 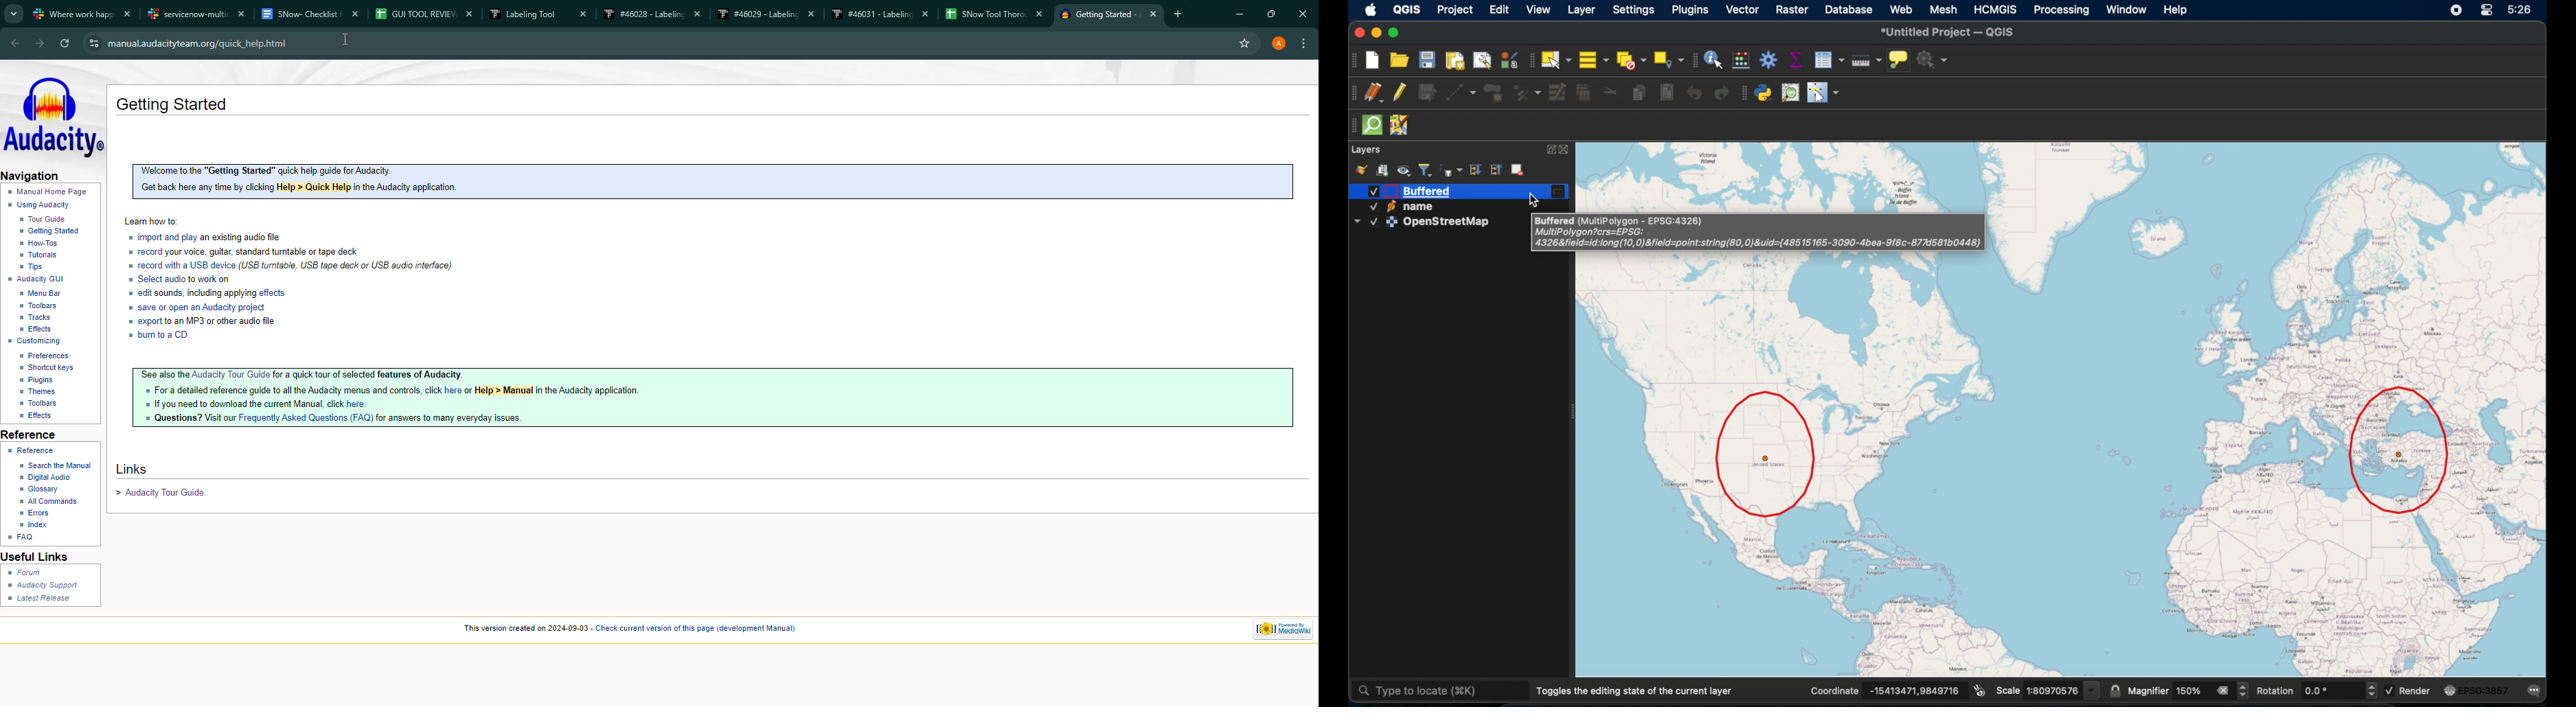 What do you see at coordinates (630, 628) in the screenshot?
I see `“This version created on 2024-09-03 - Check current version of this page (development Manual)` at bounding box center [630, 628].